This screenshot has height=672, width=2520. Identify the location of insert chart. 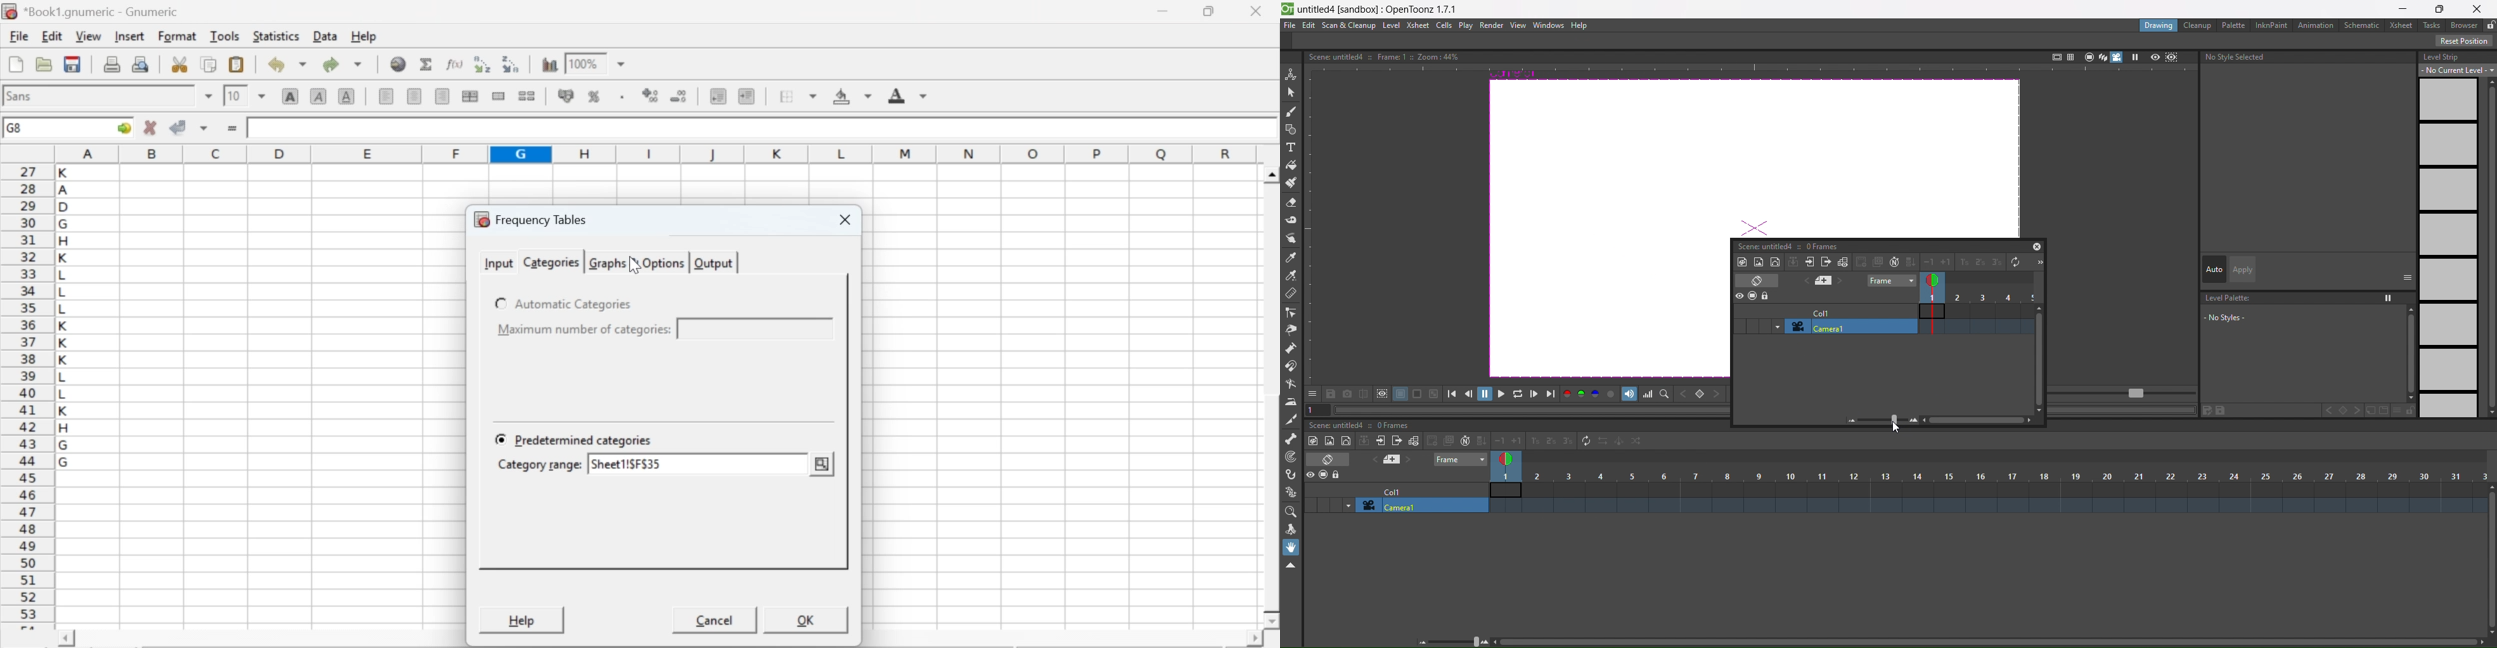
(550, 63).